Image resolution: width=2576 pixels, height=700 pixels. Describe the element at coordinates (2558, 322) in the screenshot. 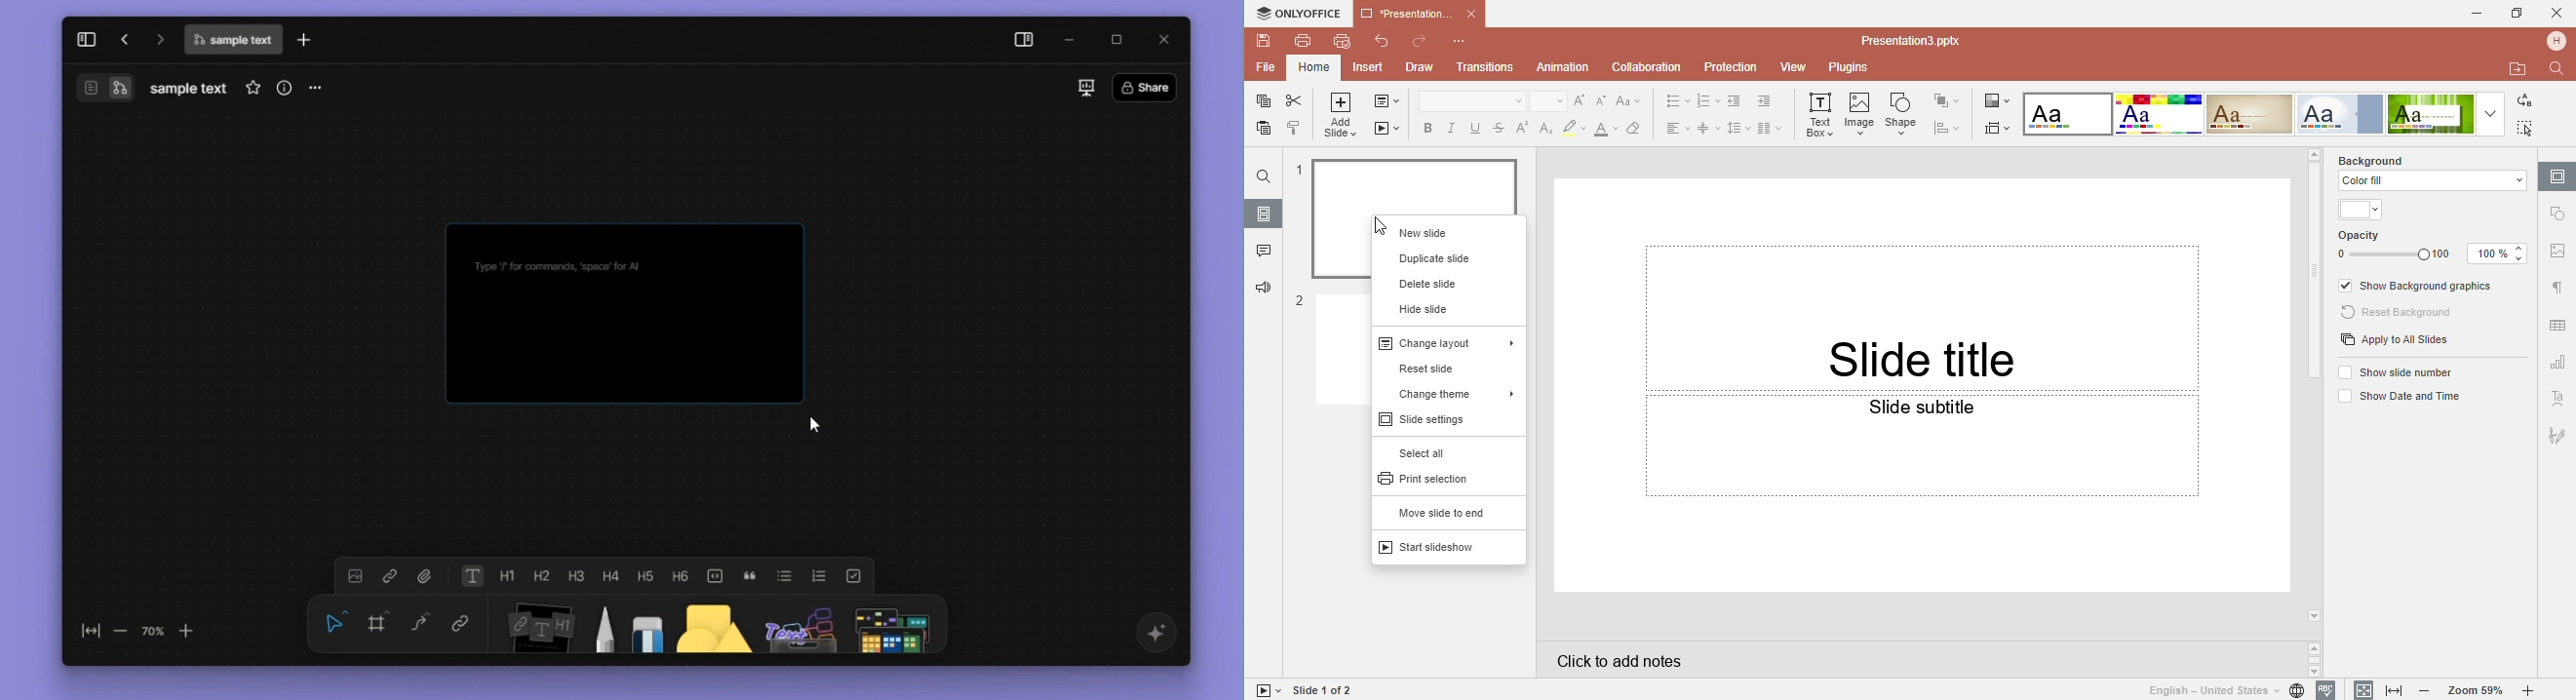

I see `Table setting` at that location.